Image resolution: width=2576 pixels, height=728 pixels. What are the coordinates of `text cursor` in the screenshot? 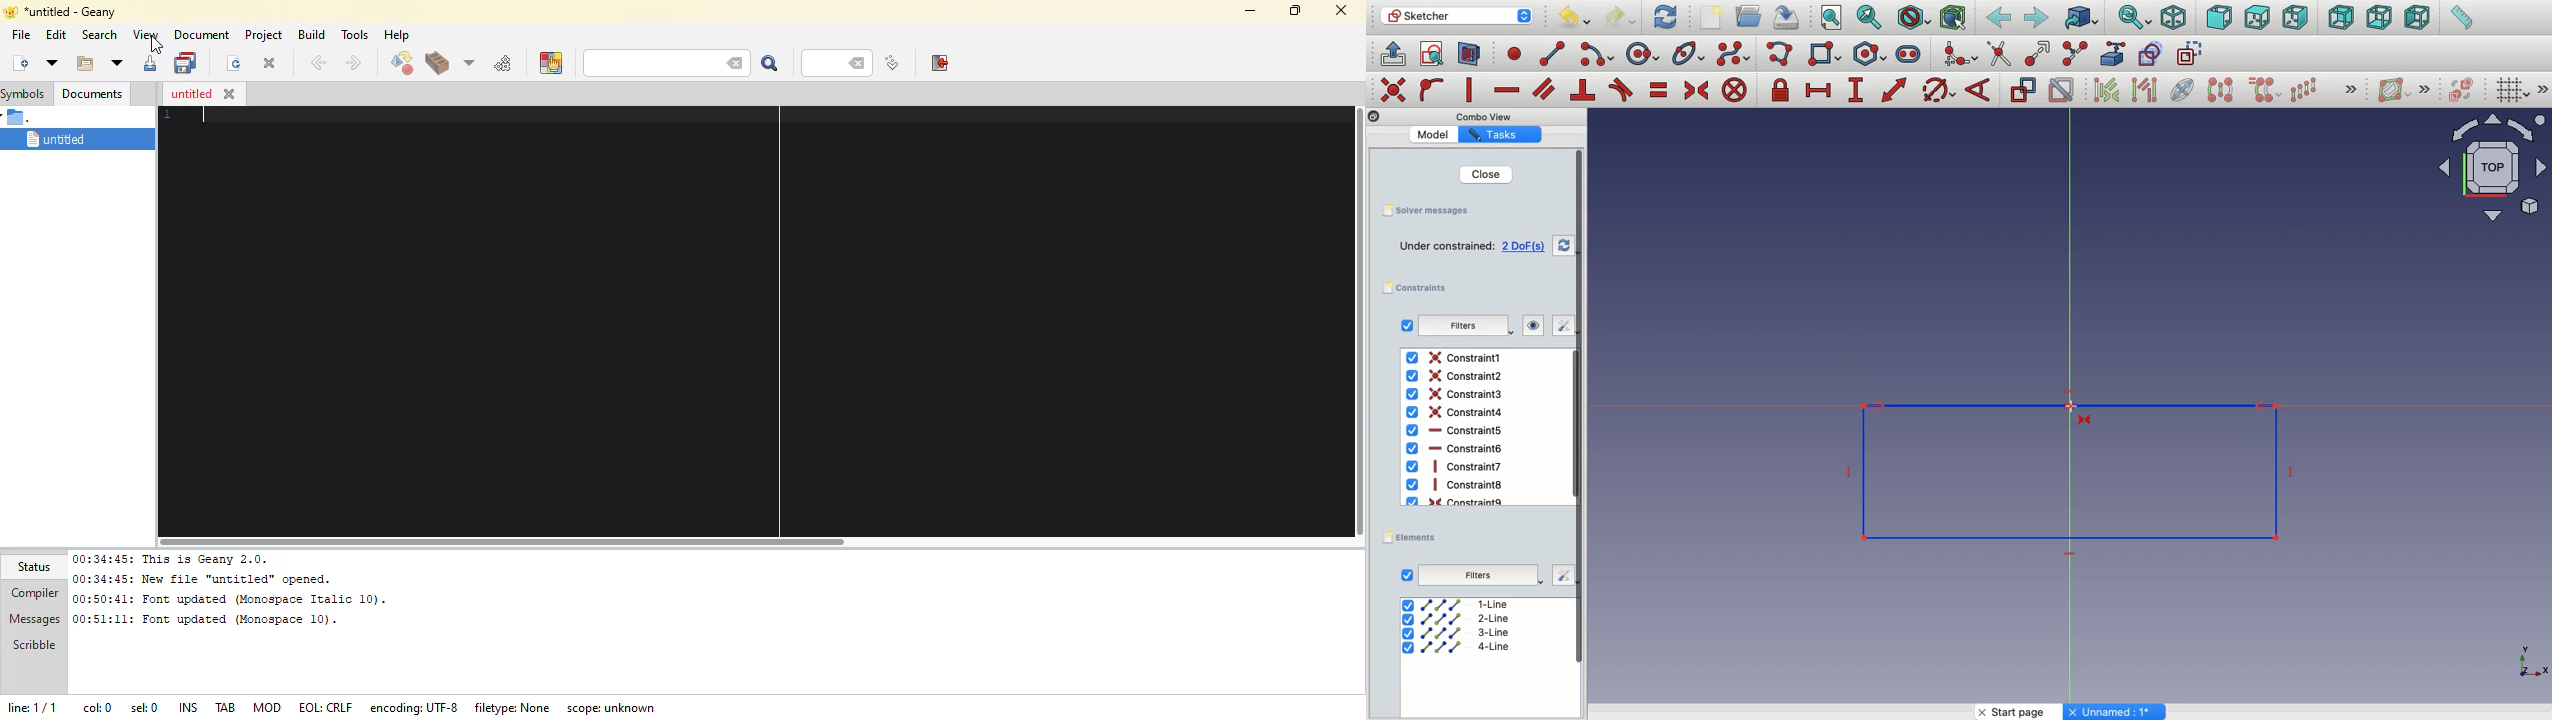 It's located at (206, 115).